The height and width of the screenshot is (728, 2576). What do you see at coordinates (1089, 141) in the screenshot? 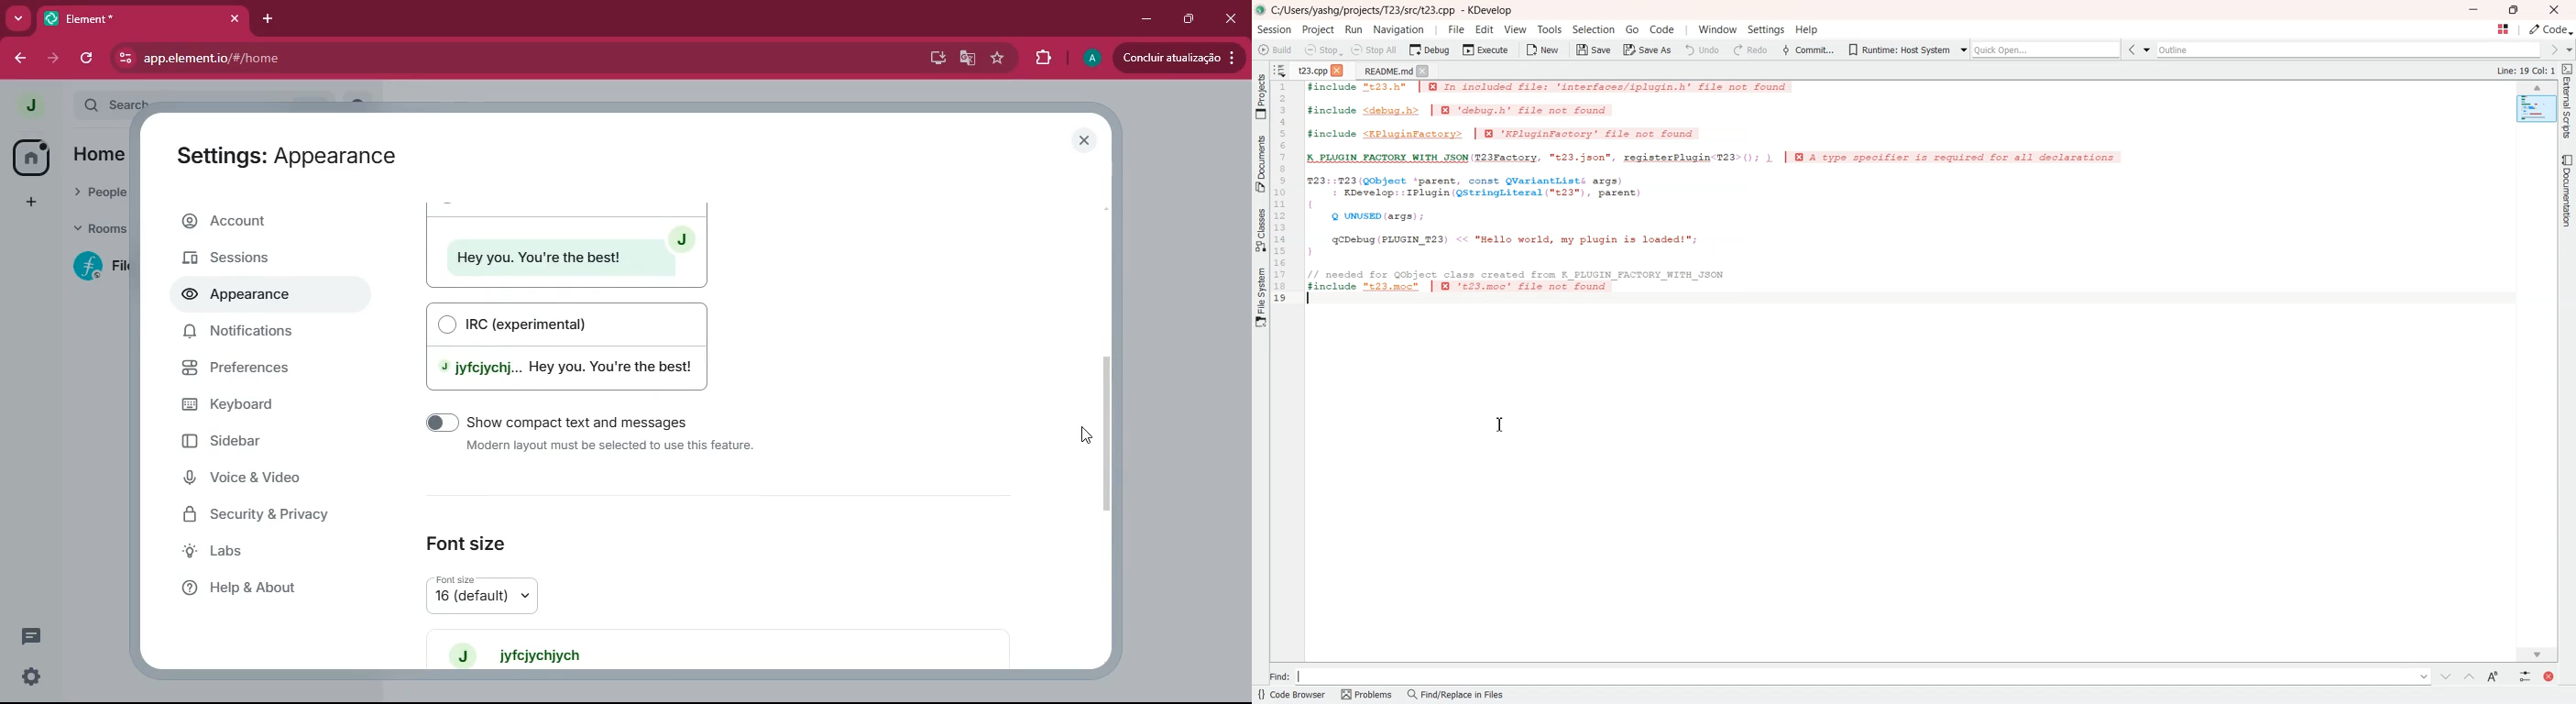
I see `close` at bounding box center [1089, 141].